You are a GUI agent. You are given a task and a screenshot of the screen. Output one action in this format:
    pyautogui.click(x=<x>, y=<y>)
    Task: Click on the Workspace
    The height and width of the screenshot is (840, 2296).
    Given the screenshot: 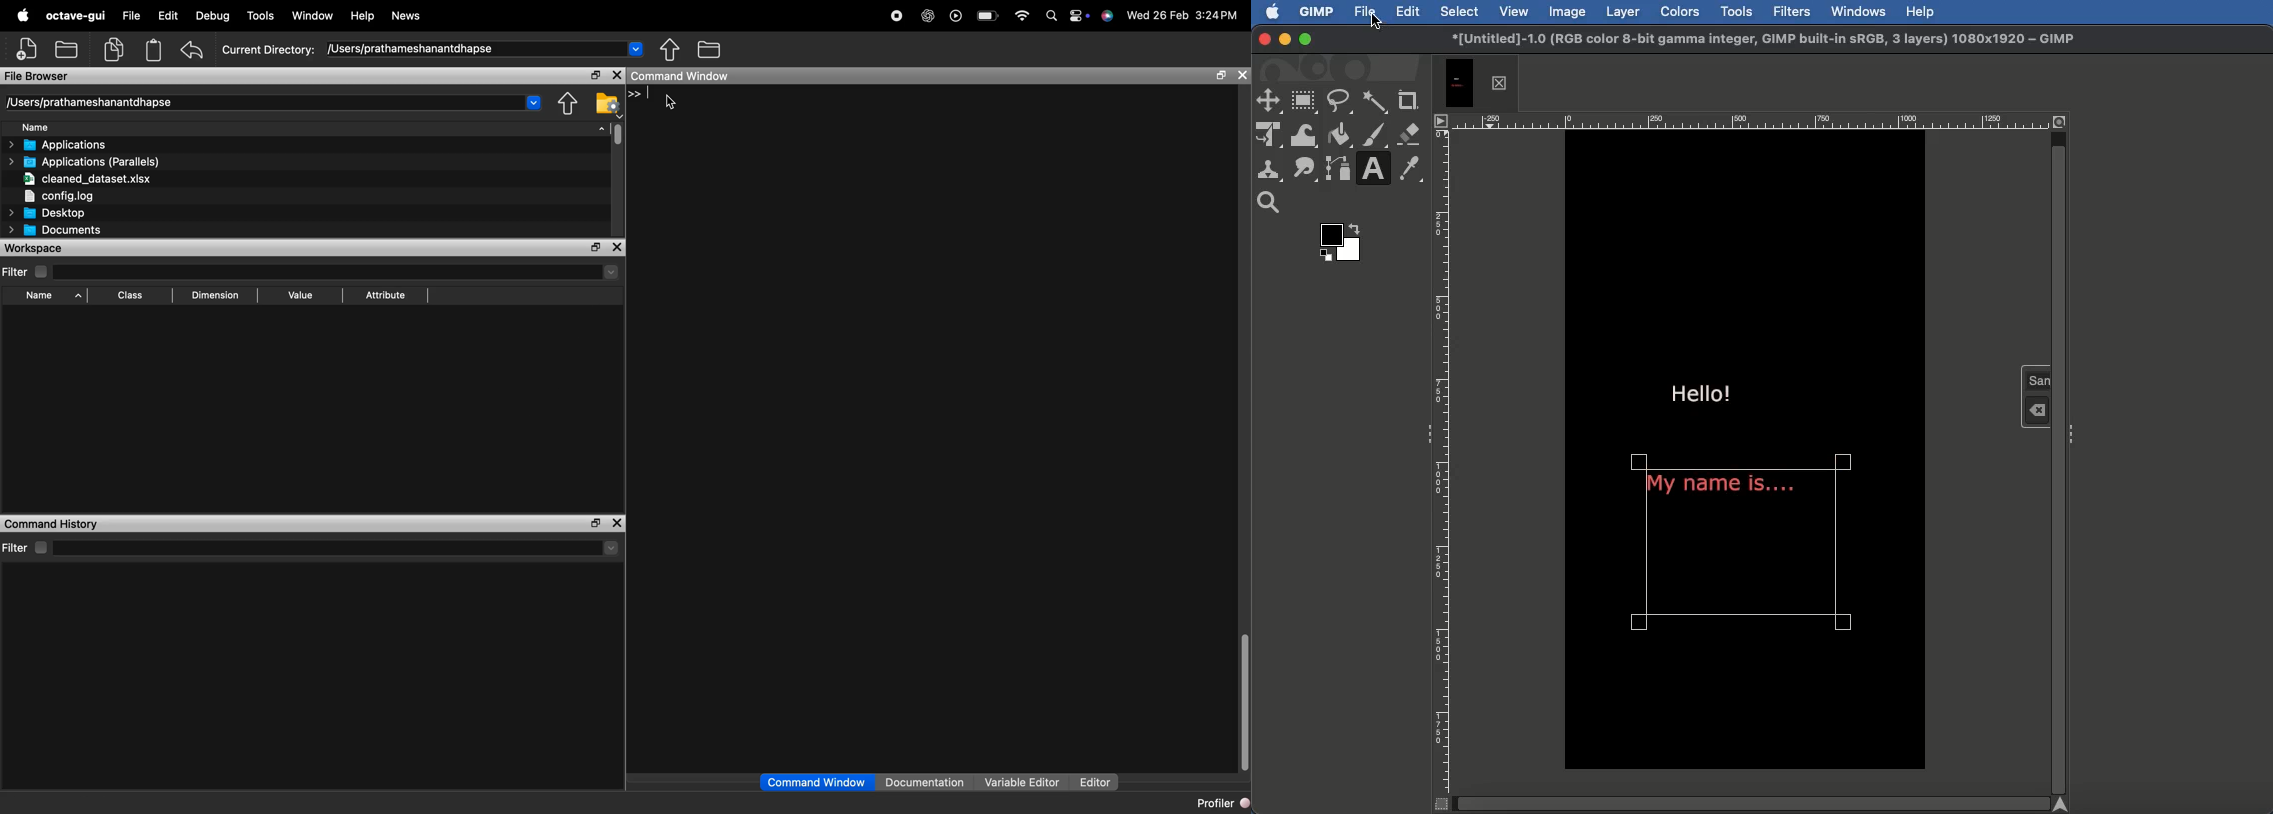 What is the action you would take?
    pyautogui.click(x=41, y=248)
    